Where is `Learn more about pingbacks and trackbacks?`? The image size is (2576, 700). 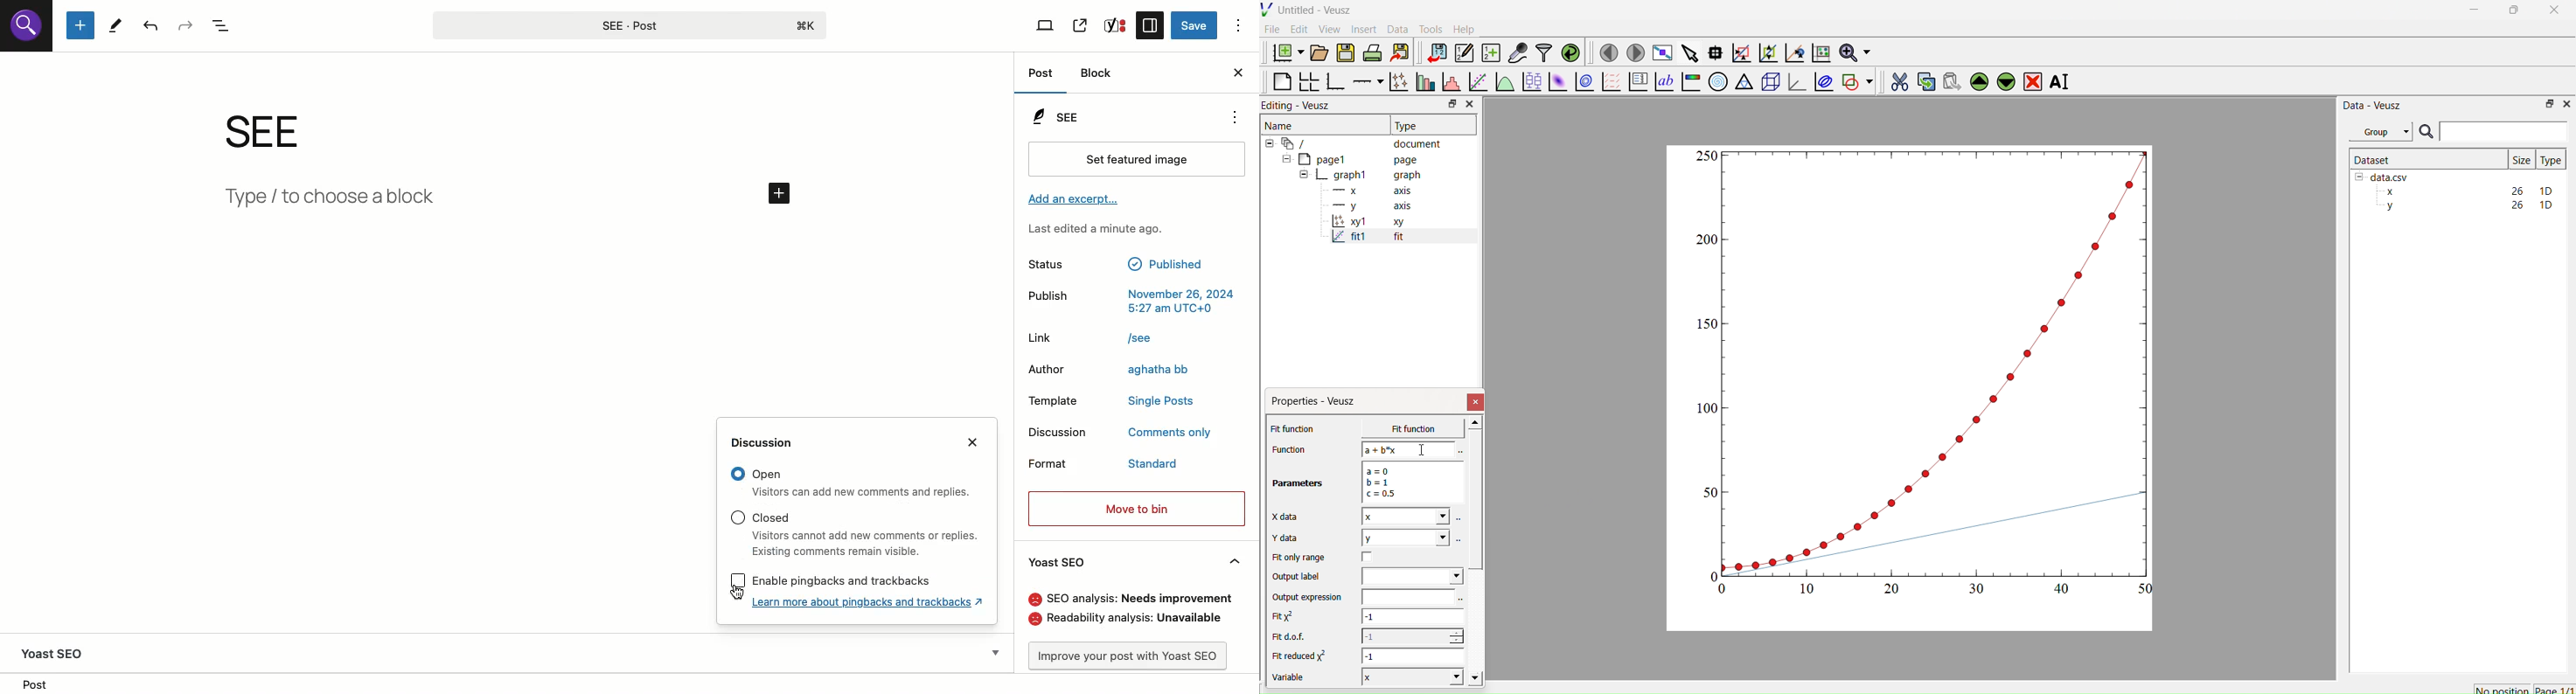 Learn more about pingbacks and trackbacks? is located at coordinates (871, 601).